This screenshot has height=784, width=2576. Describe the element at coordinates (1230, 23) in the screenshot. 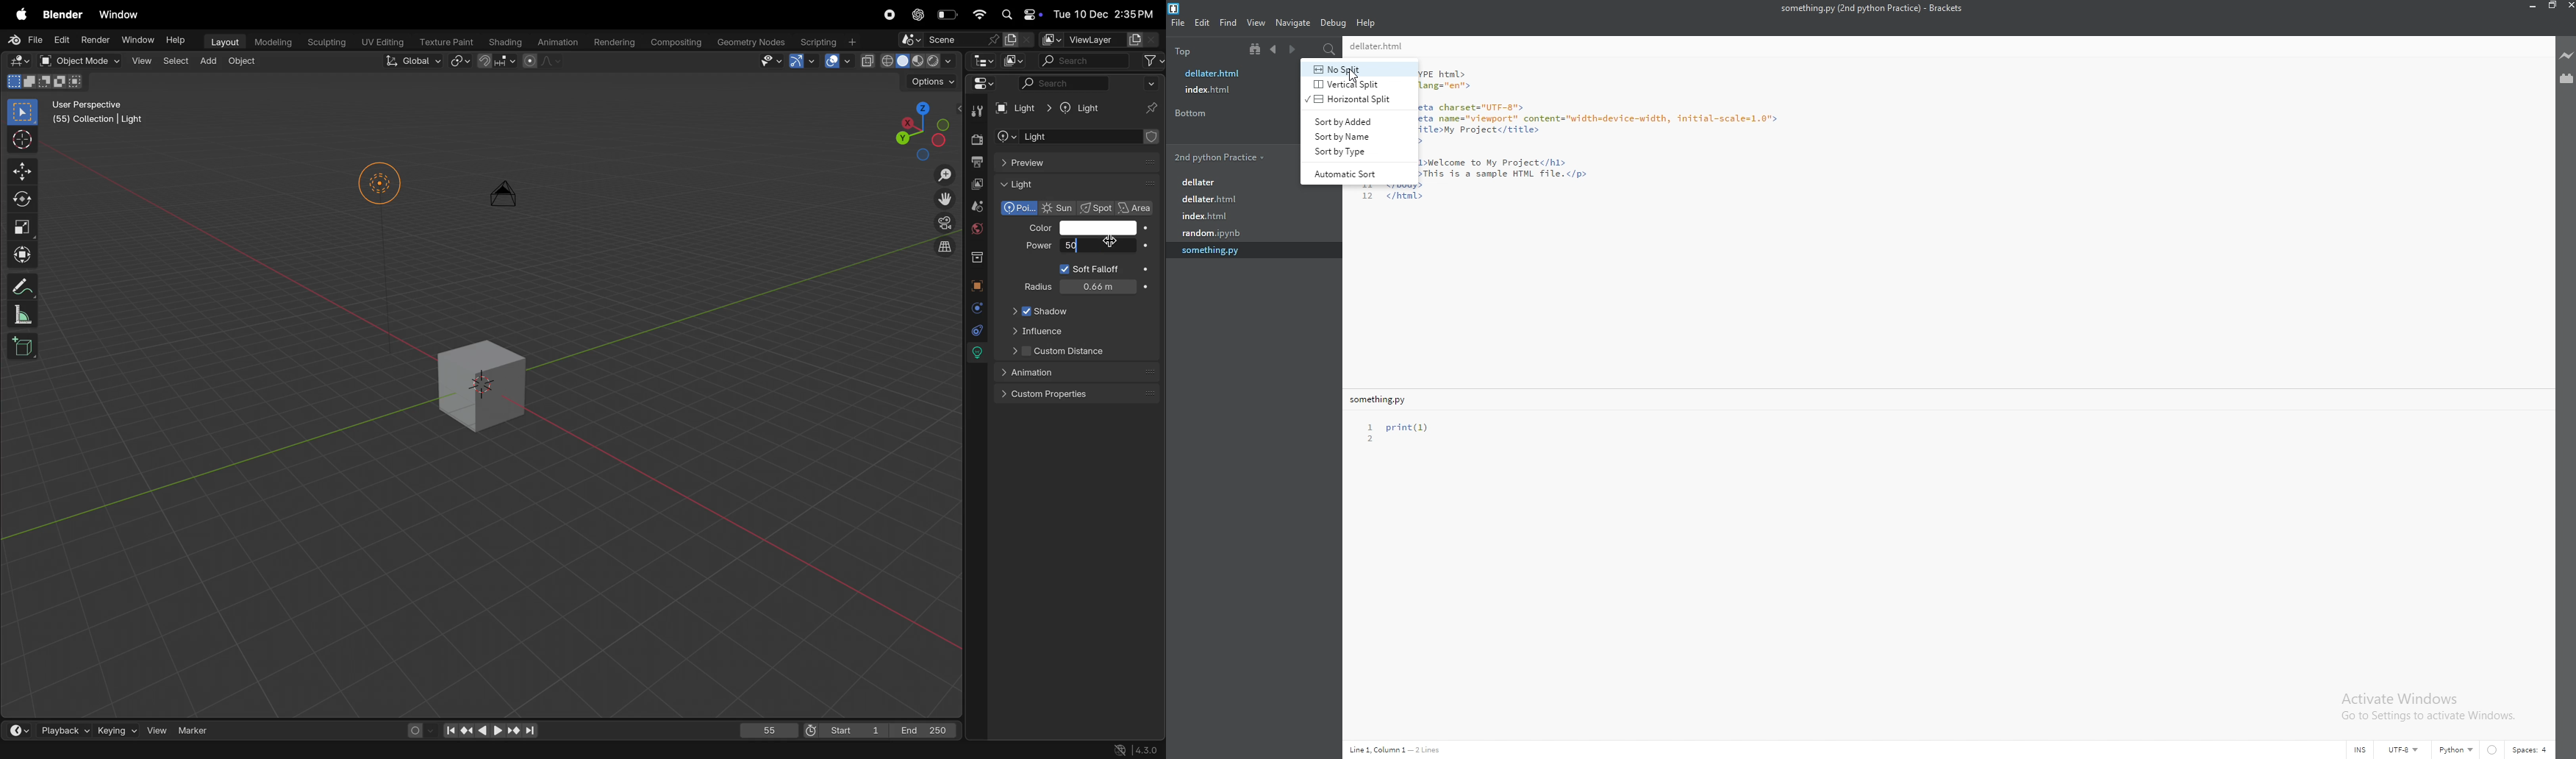

I see `find` at that location.